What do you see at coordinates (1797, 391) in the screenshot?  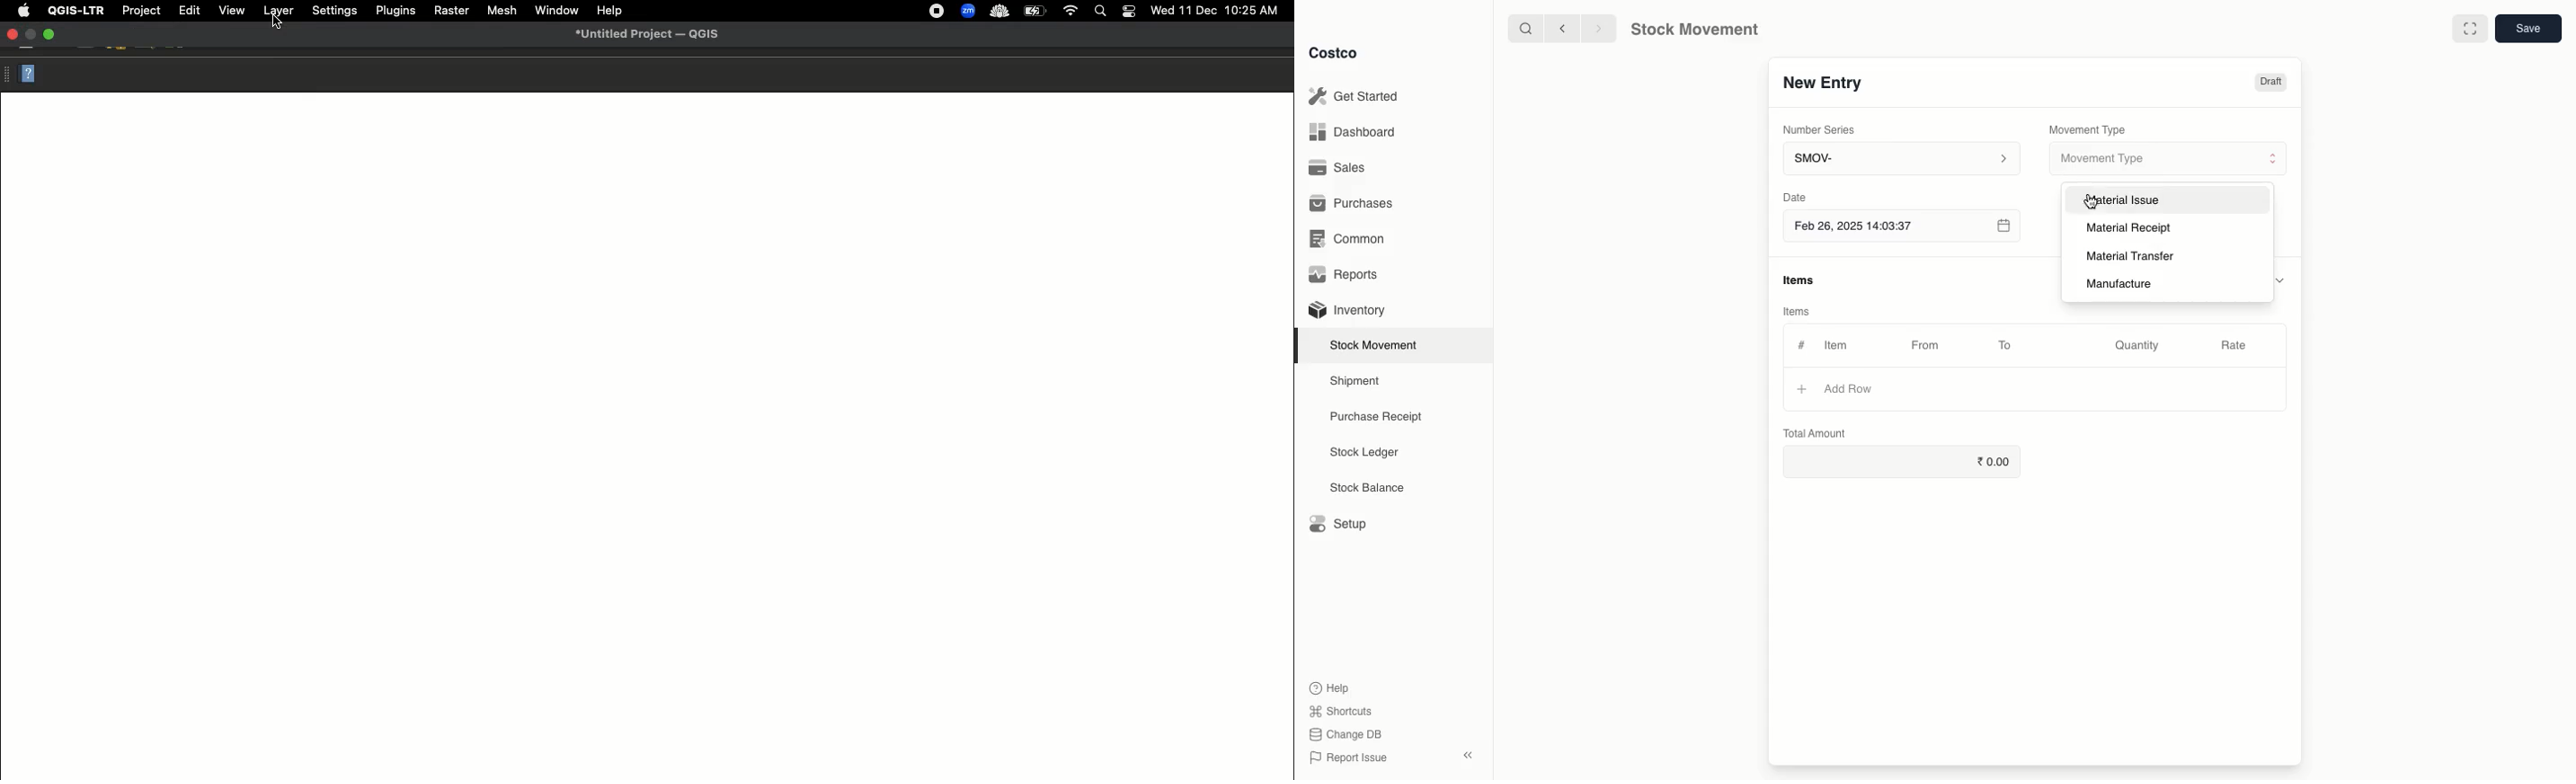 I see `+` at bounding box center [1797, 391].